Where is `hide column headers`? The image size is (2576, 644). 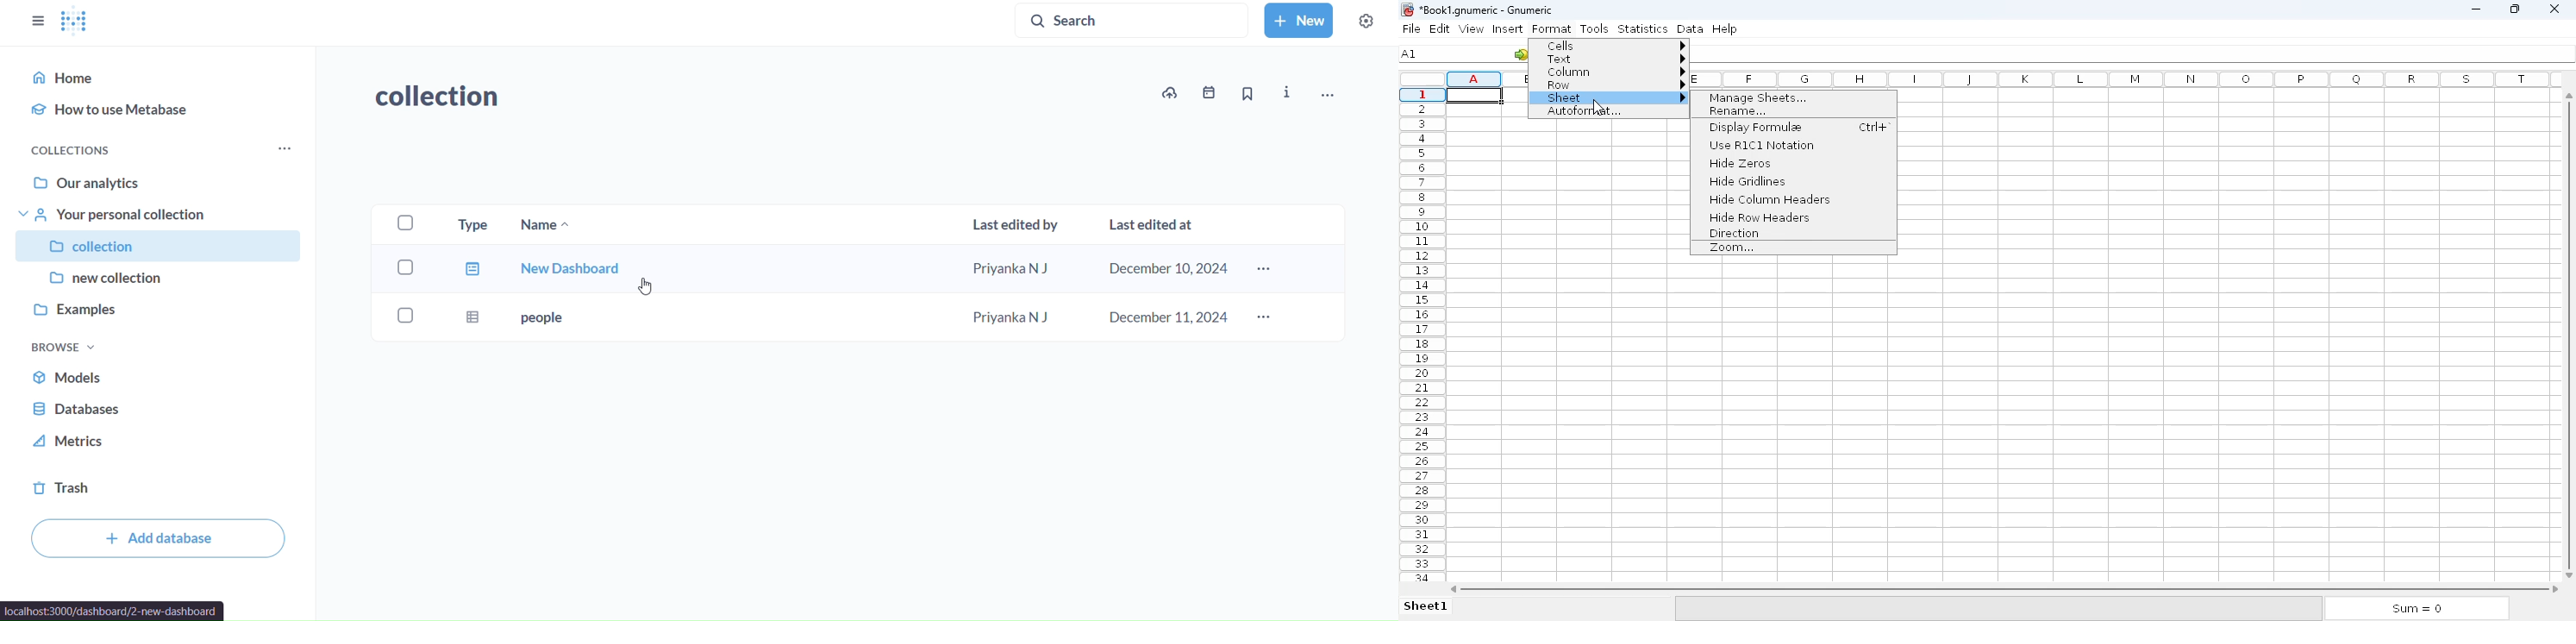
hide column headers is located at coordinates (1771, 200).